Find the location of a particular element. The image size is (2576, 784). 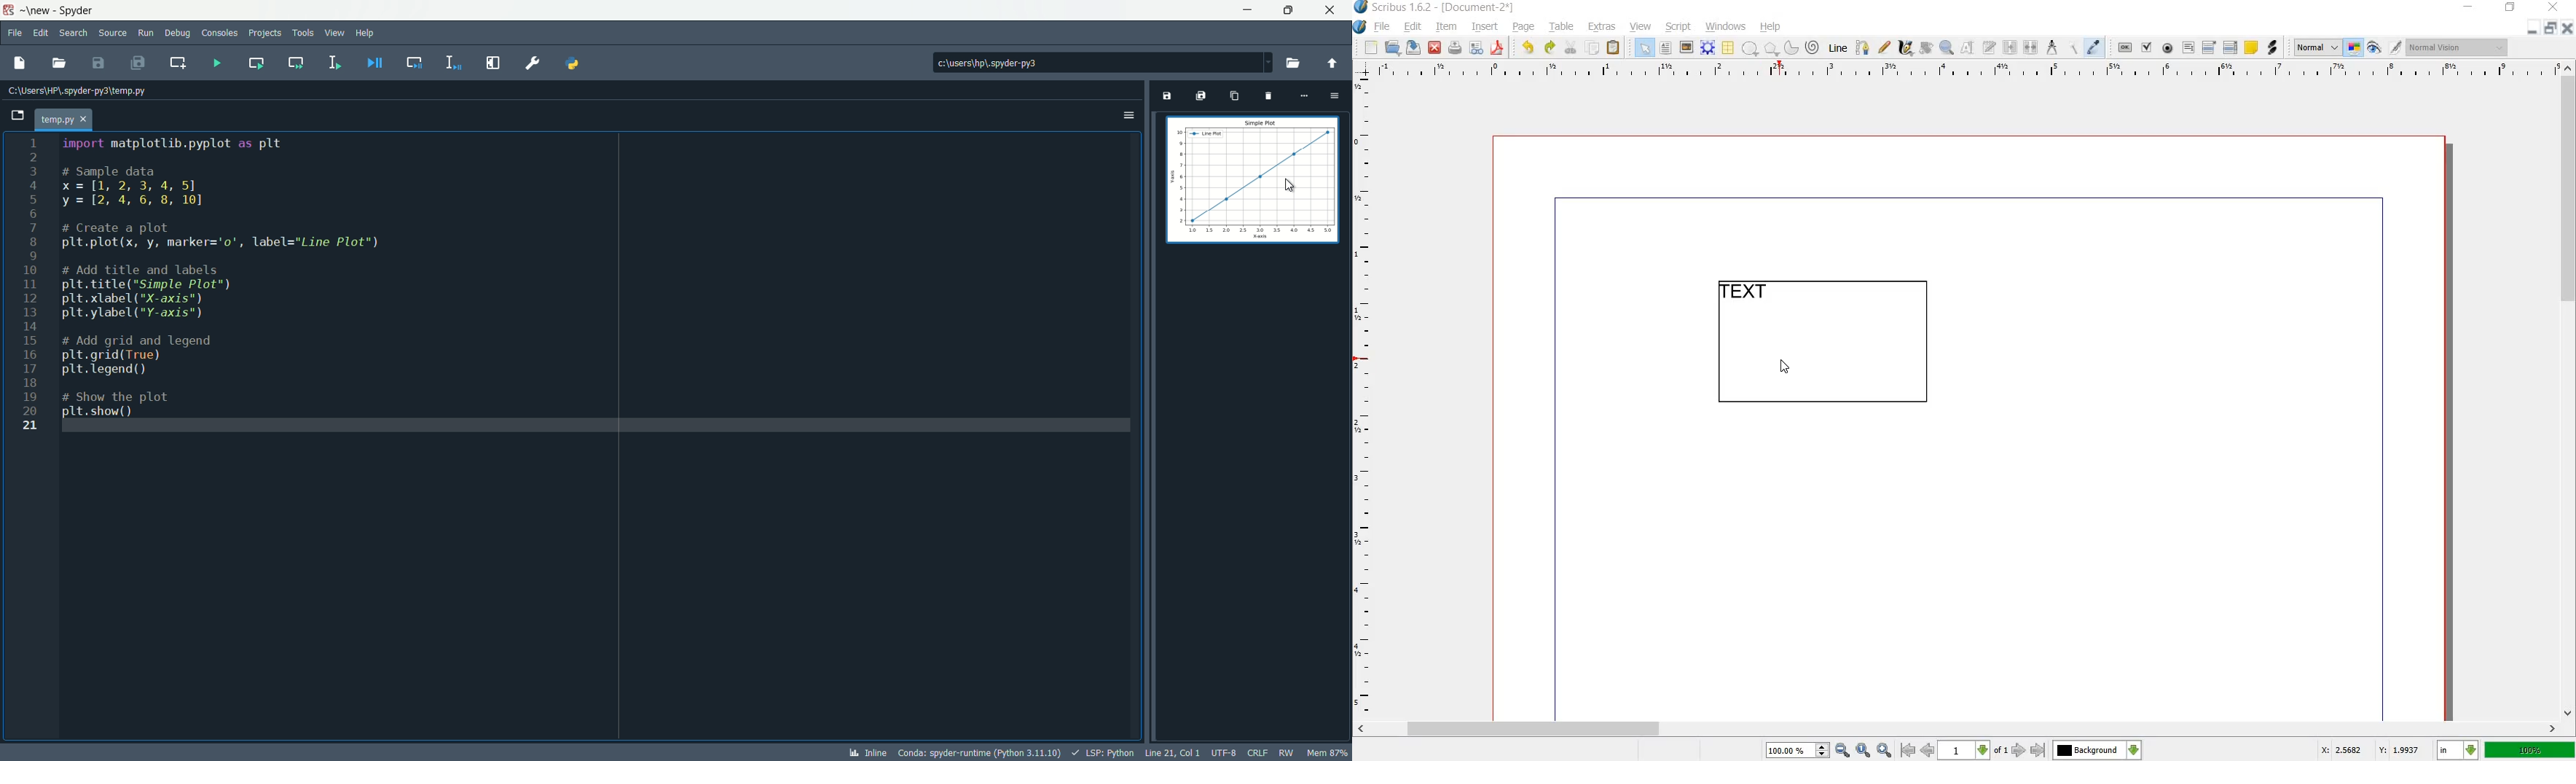

normal Vision is located at coordinates (2459, 47).